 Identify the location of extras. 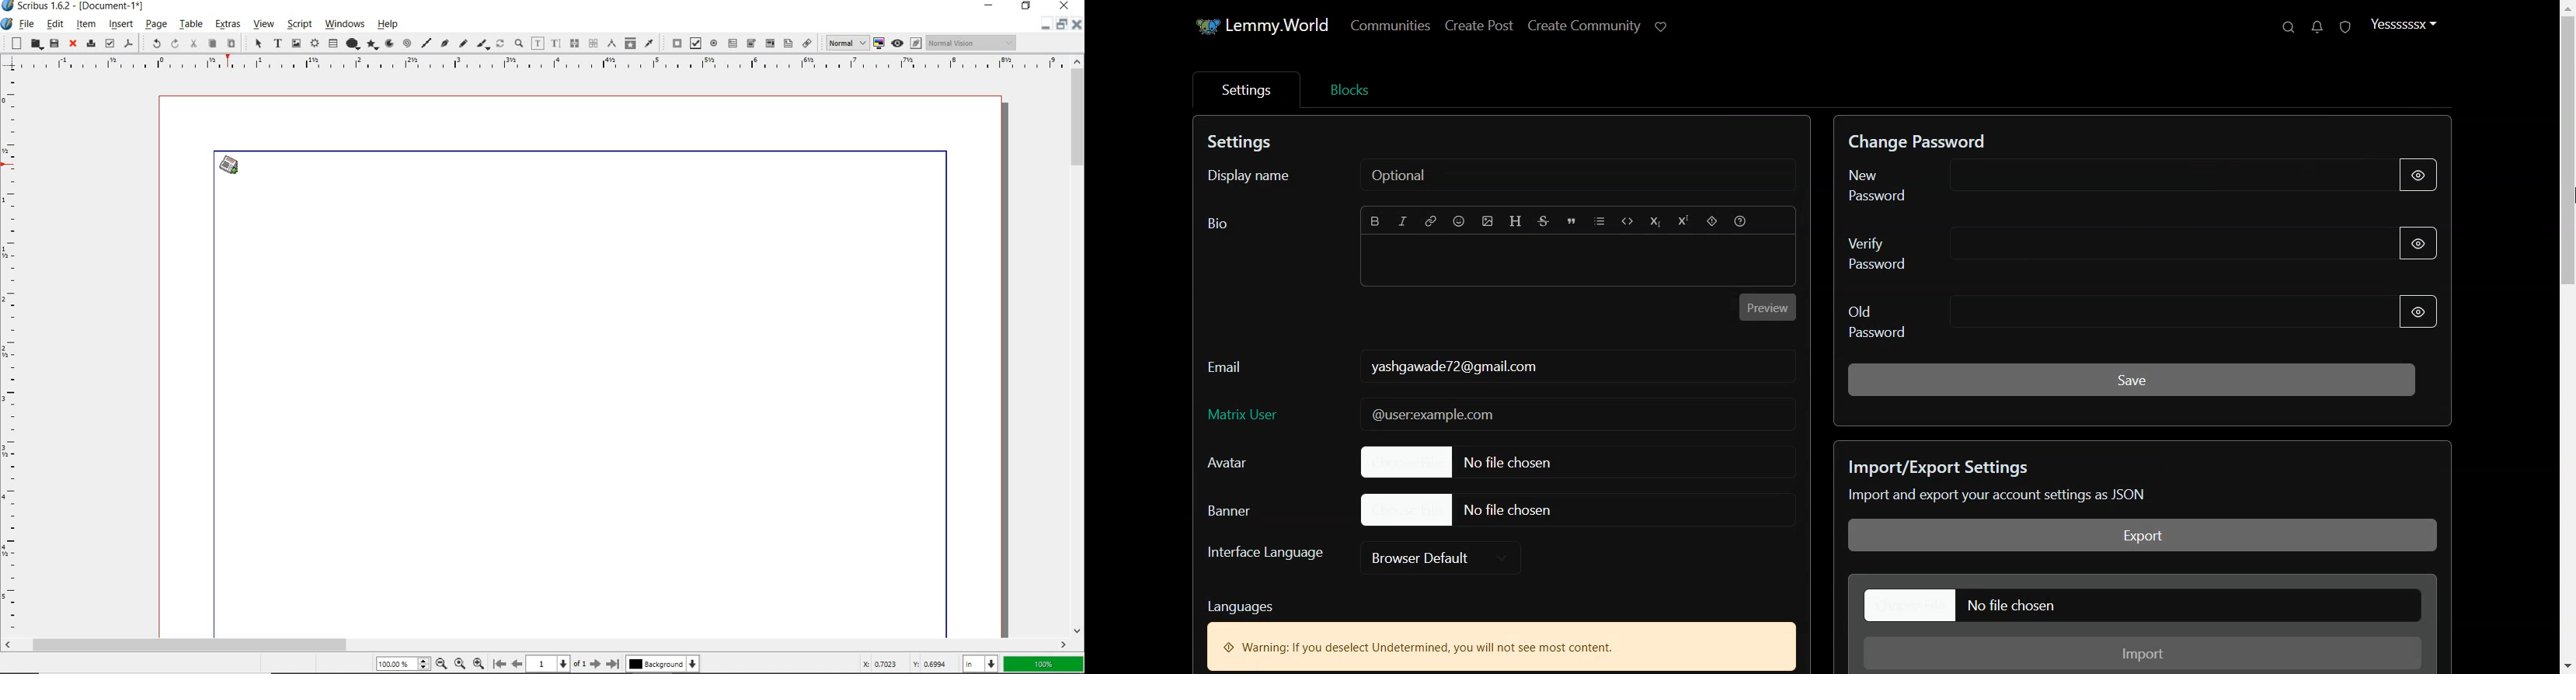
(227, 24).